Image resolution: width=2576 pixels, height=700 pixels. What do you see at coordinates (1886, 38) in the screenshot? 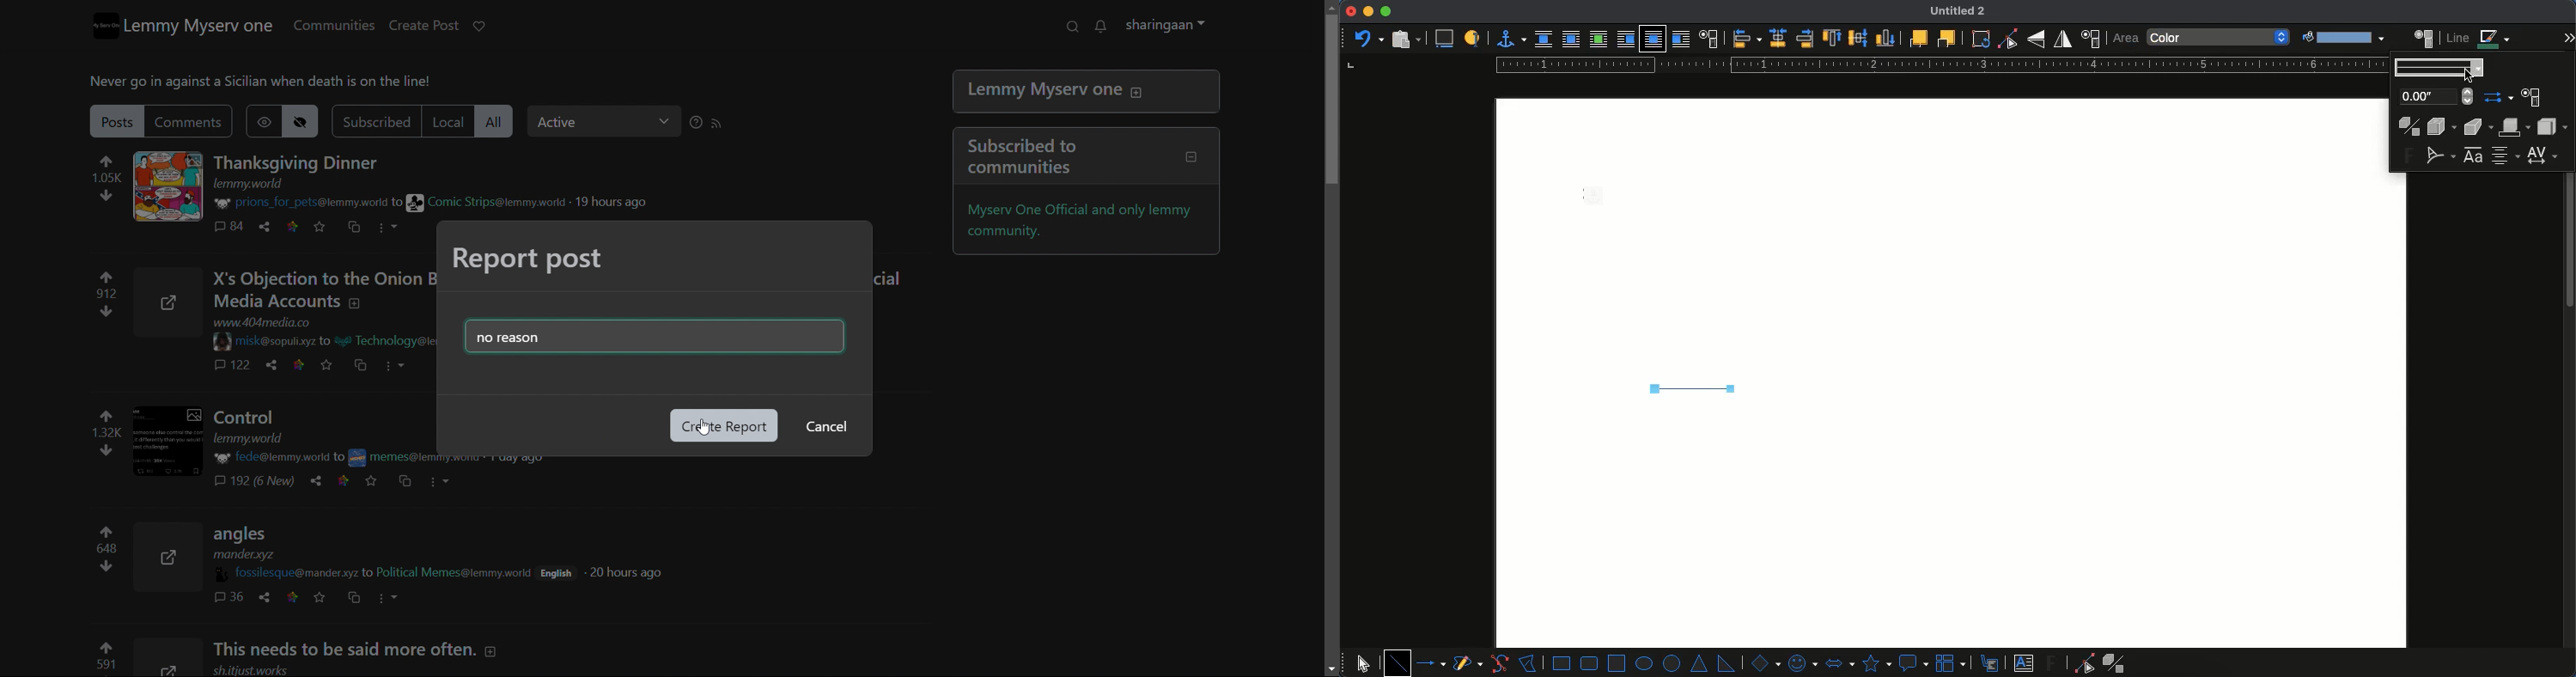
I see `bottom` at bounding box center [1886, 38].